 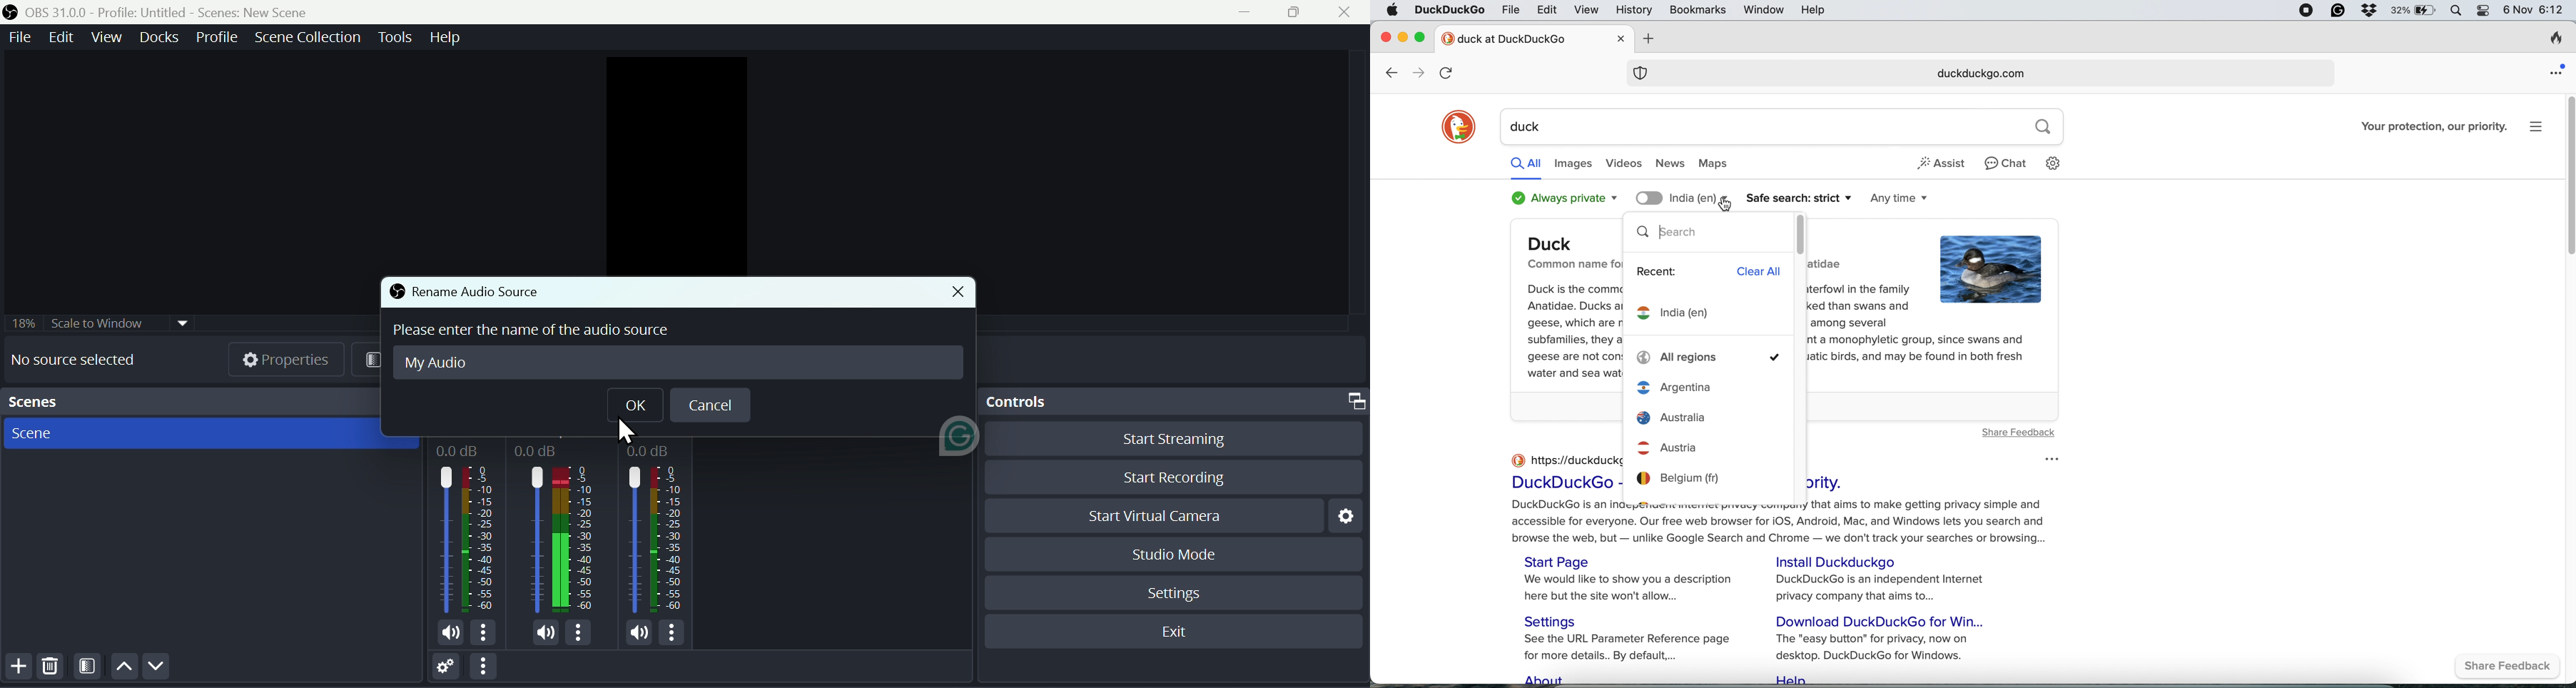 I want to click on cancel, so click(x=709, y=404).